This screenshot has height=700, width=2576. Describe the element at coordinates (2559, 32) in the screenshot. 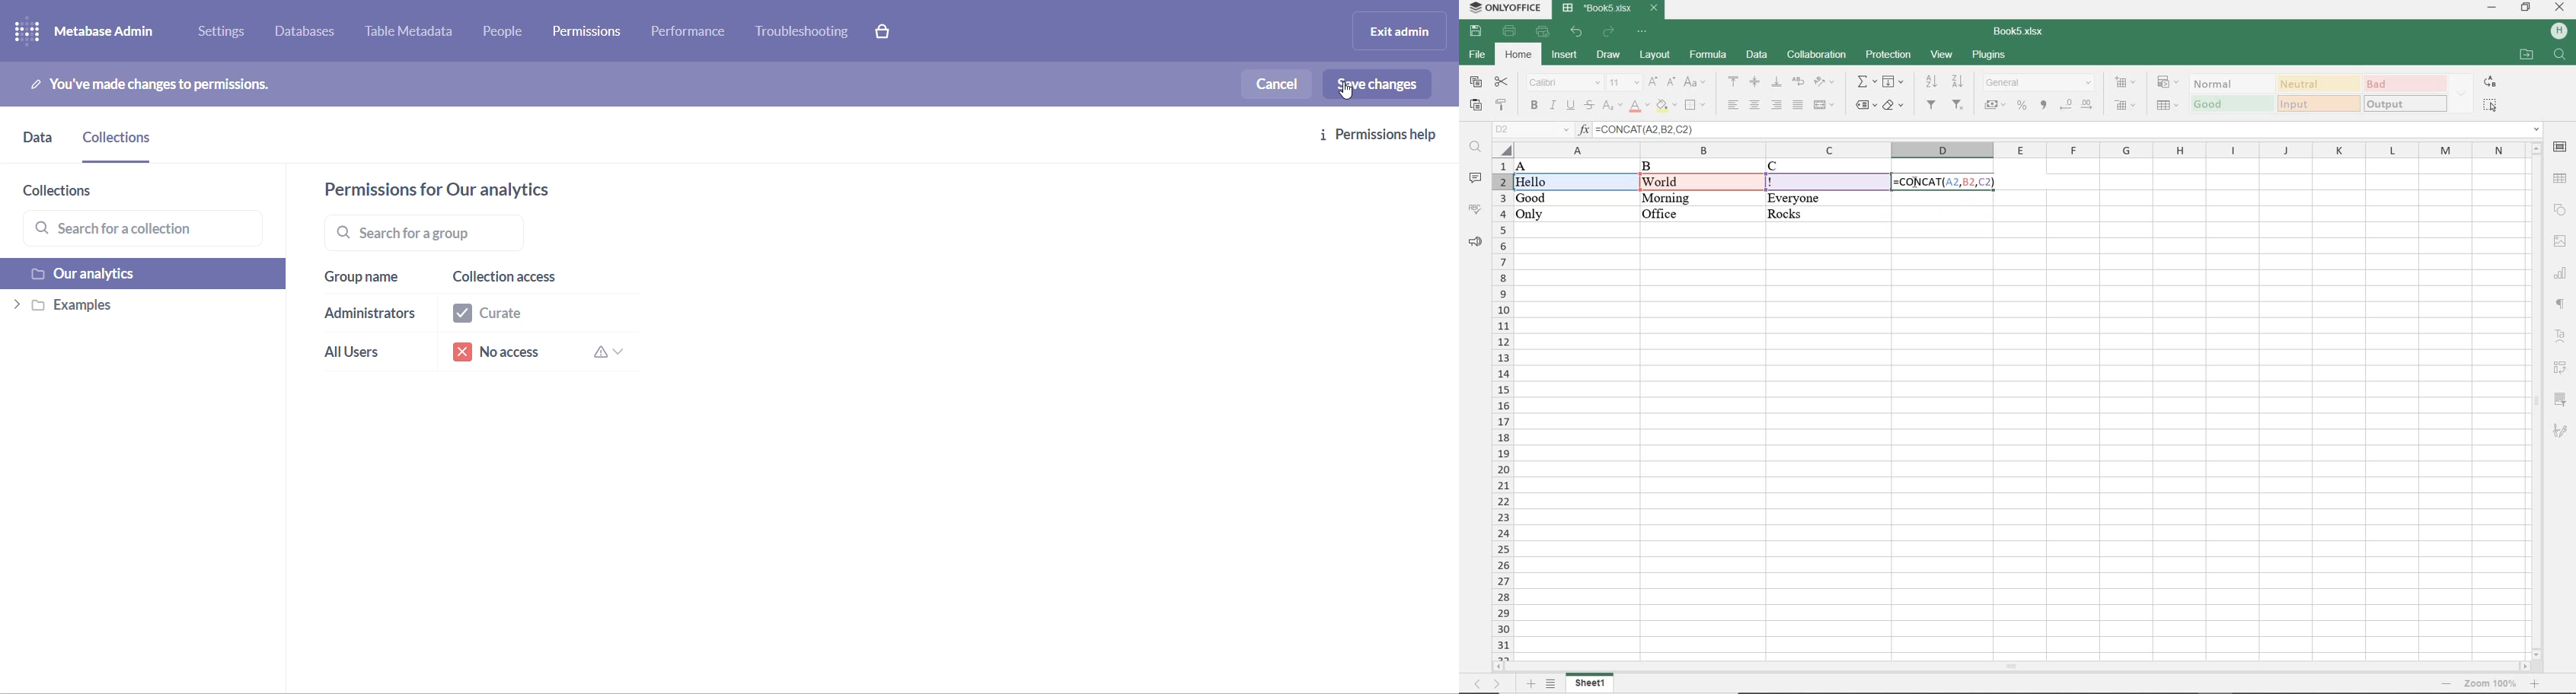

I see `HP` at that location.